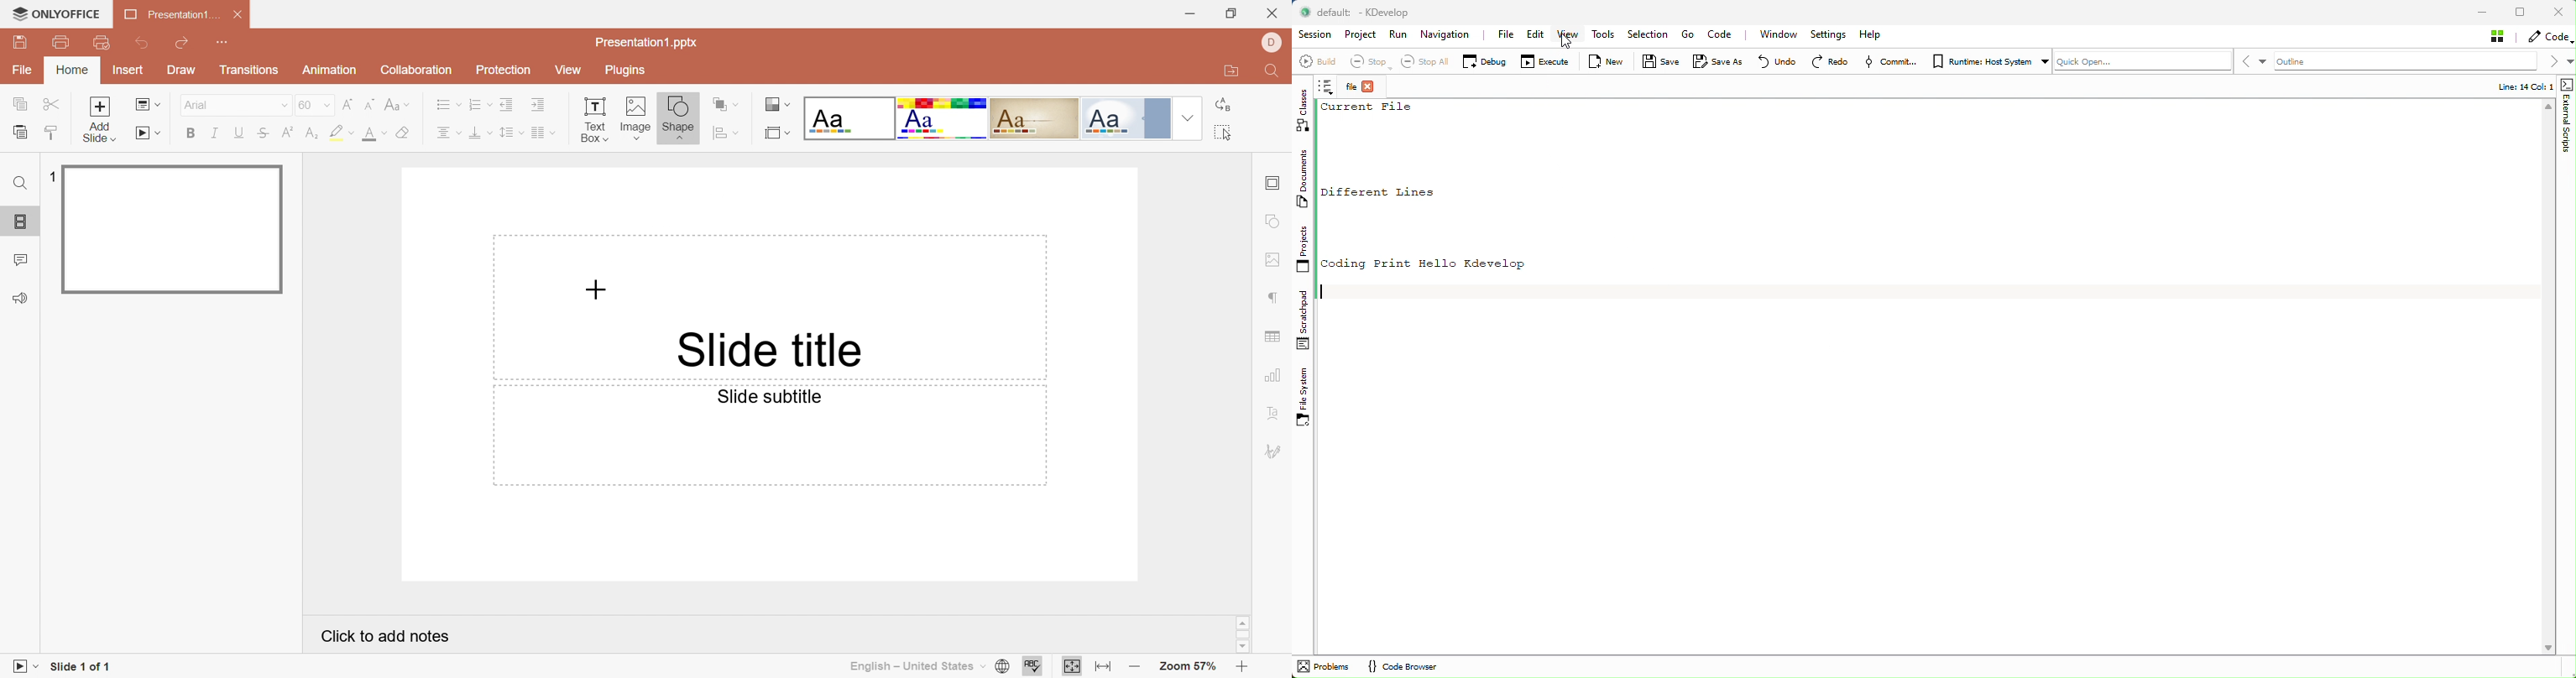 The width and height of the screenshot is (2576, 700). I want to click on Feedback and support, so click(20, 298).